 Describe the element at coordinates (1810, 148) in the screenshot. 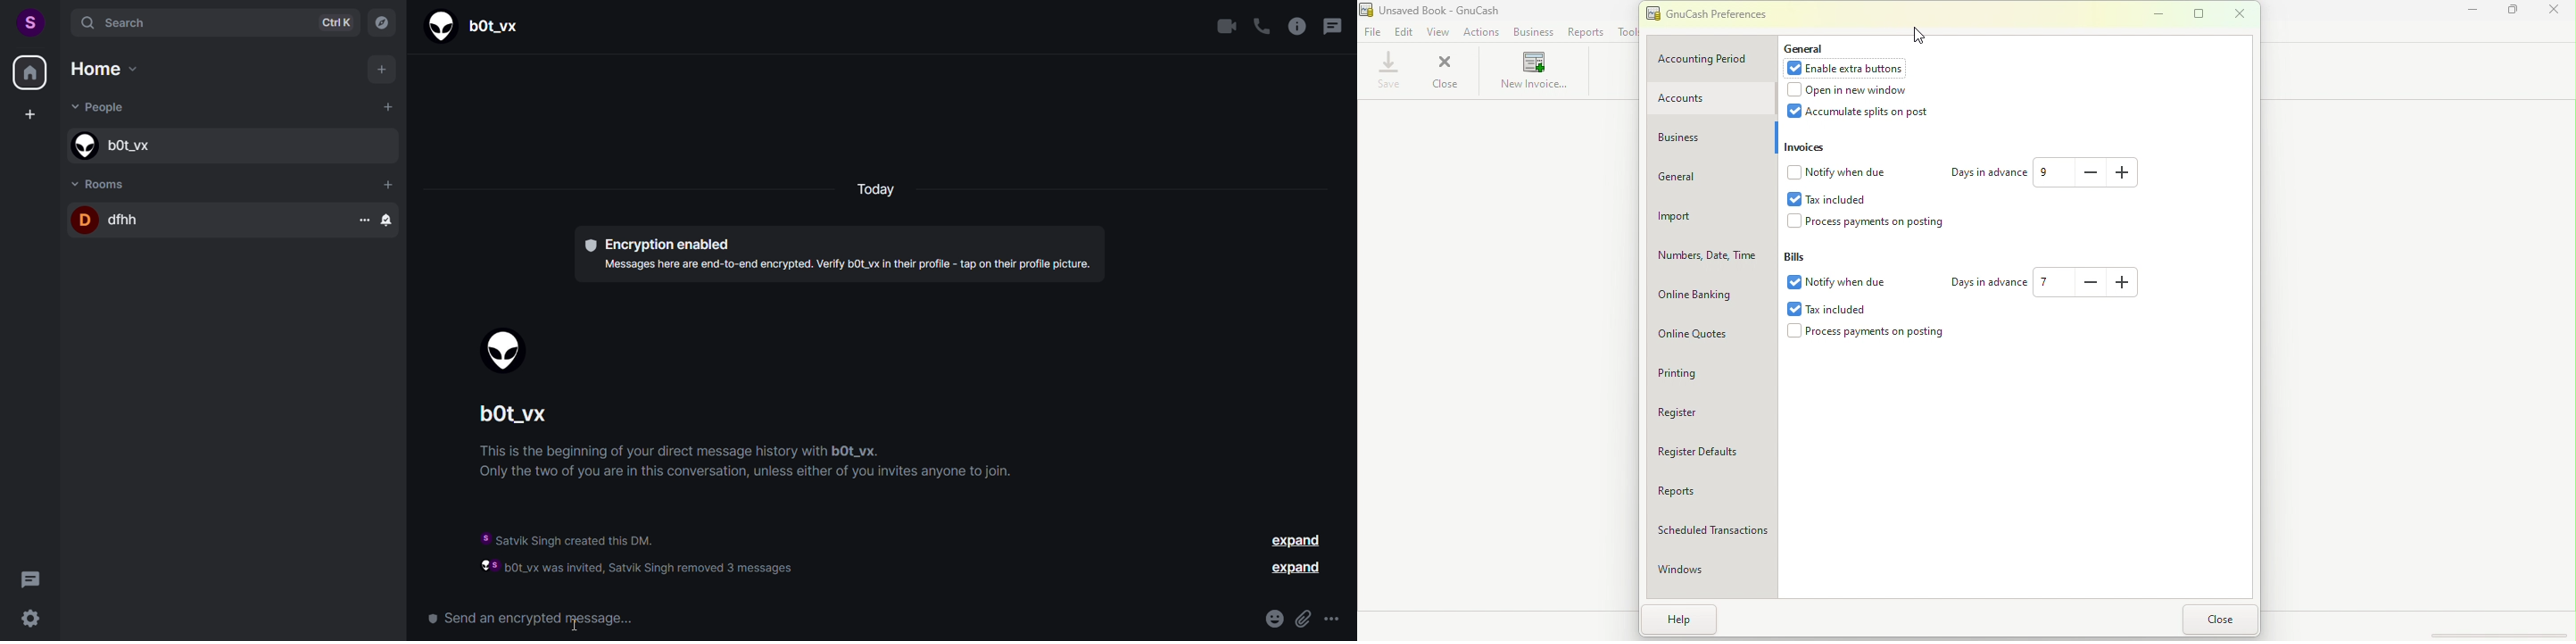

I see `Invoices` at that location.